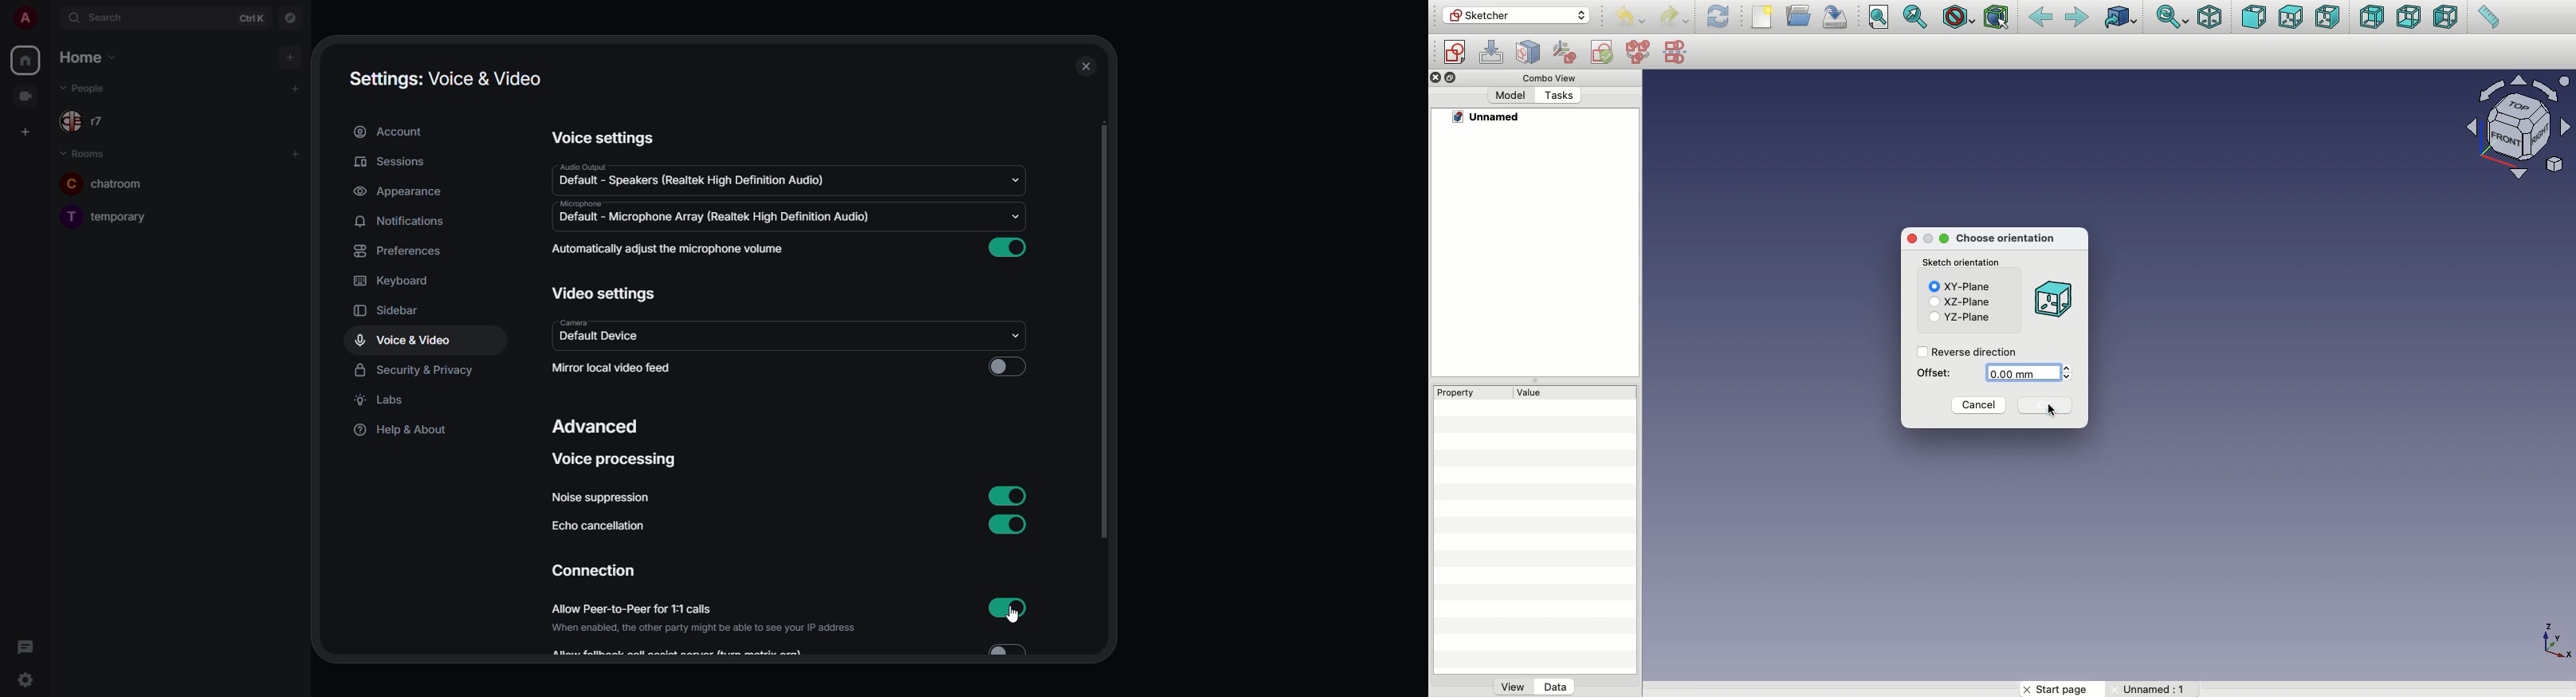  What do you see at coordinates (116, 17) in the screenshot?
I see `search` at bounding box center [116, 17].